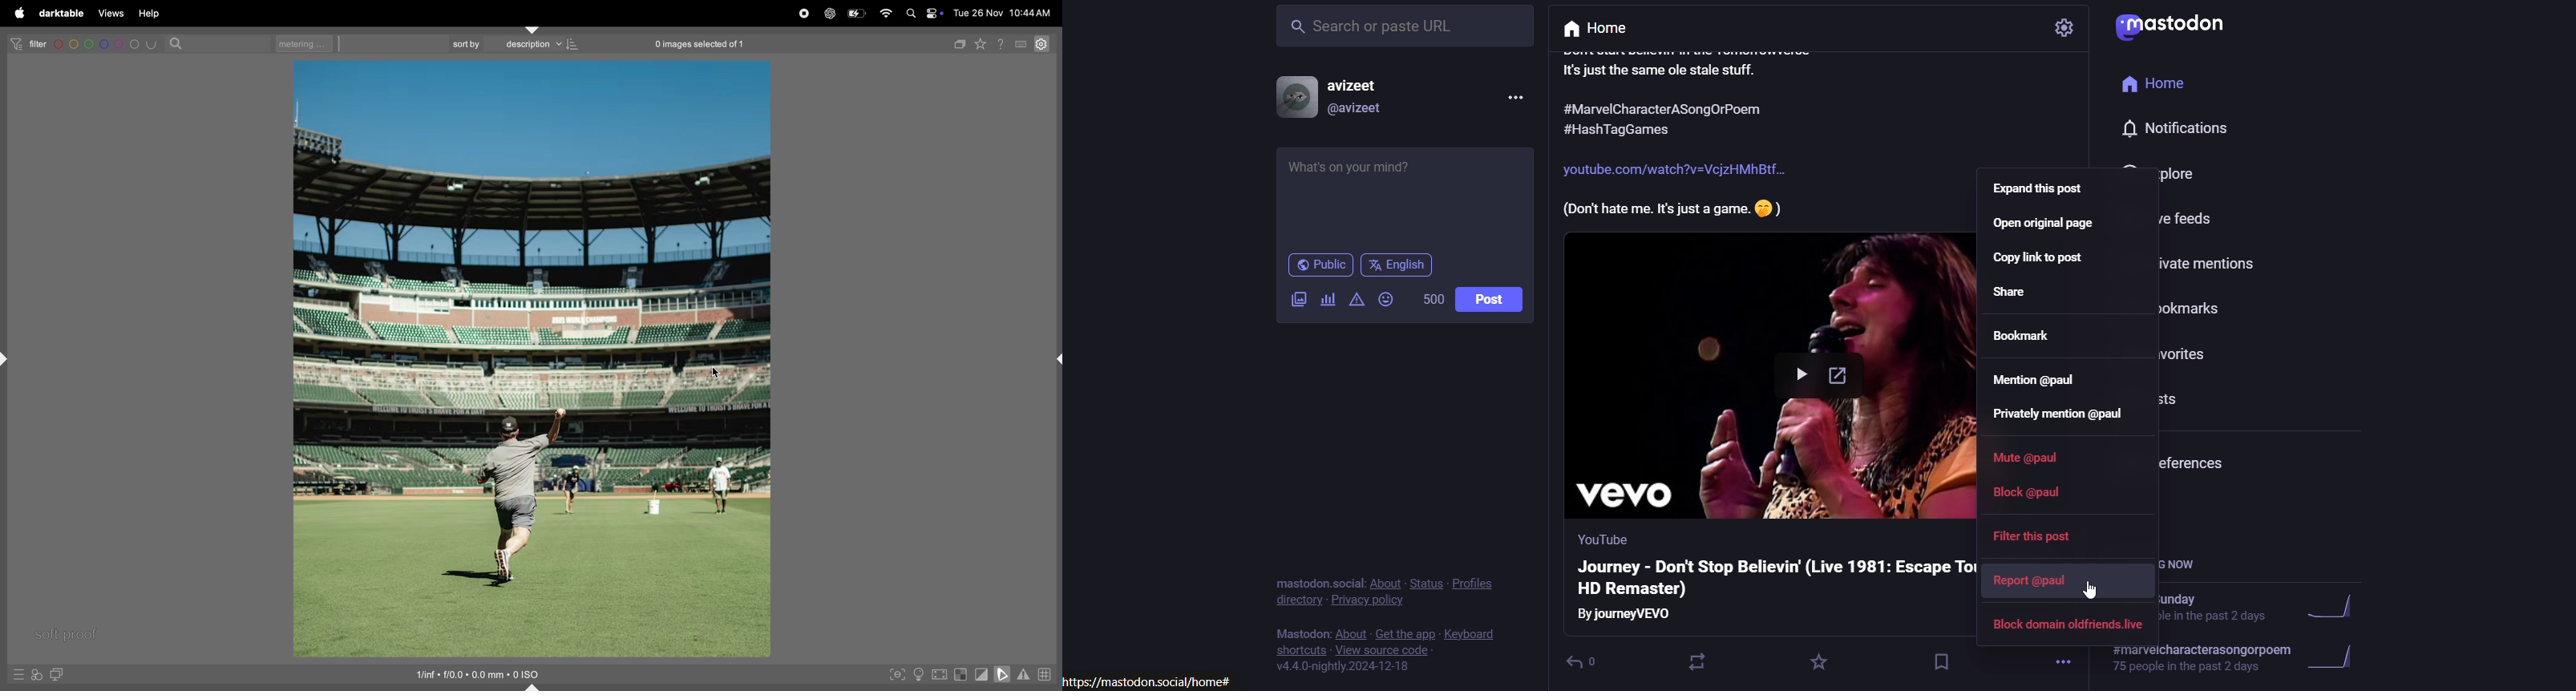  What do you see at coordinates (1672, 208) in the screenshot?
I see `` at bounding box center [1672, 208].